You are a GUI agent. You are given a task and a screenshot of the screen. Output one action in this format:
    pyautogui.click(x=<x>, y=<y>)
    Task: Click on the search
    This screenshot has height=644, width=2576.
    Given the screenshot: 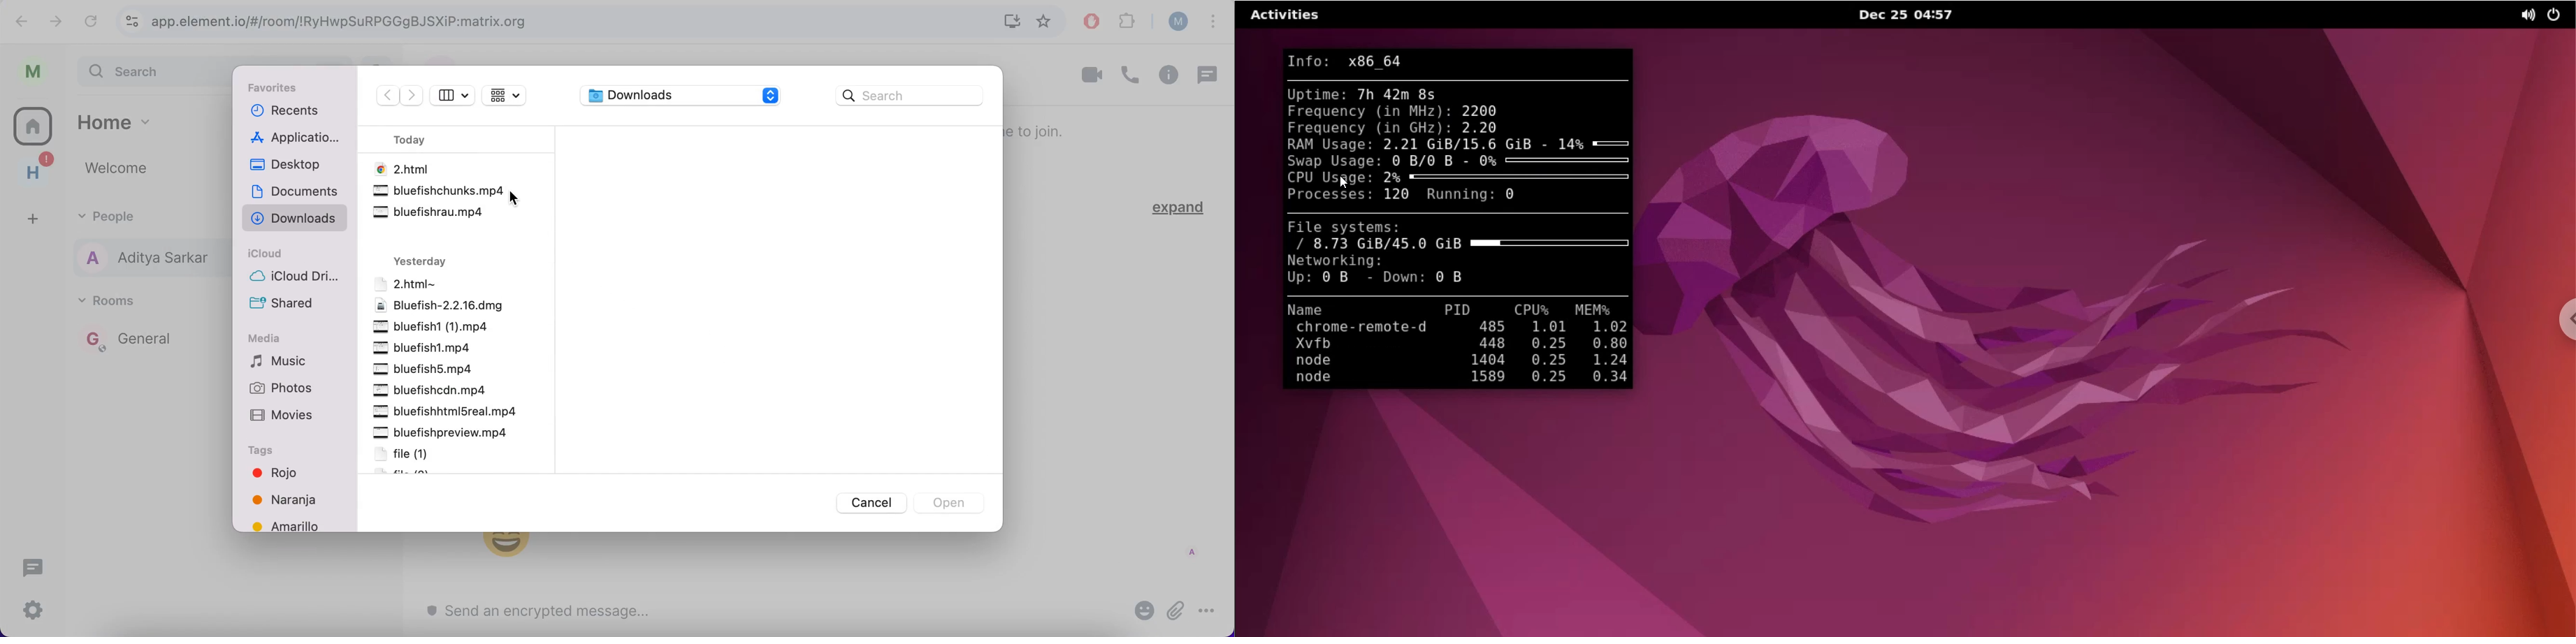 What is the action you would take?
    pyautogui.click(x=136, y=71)
    